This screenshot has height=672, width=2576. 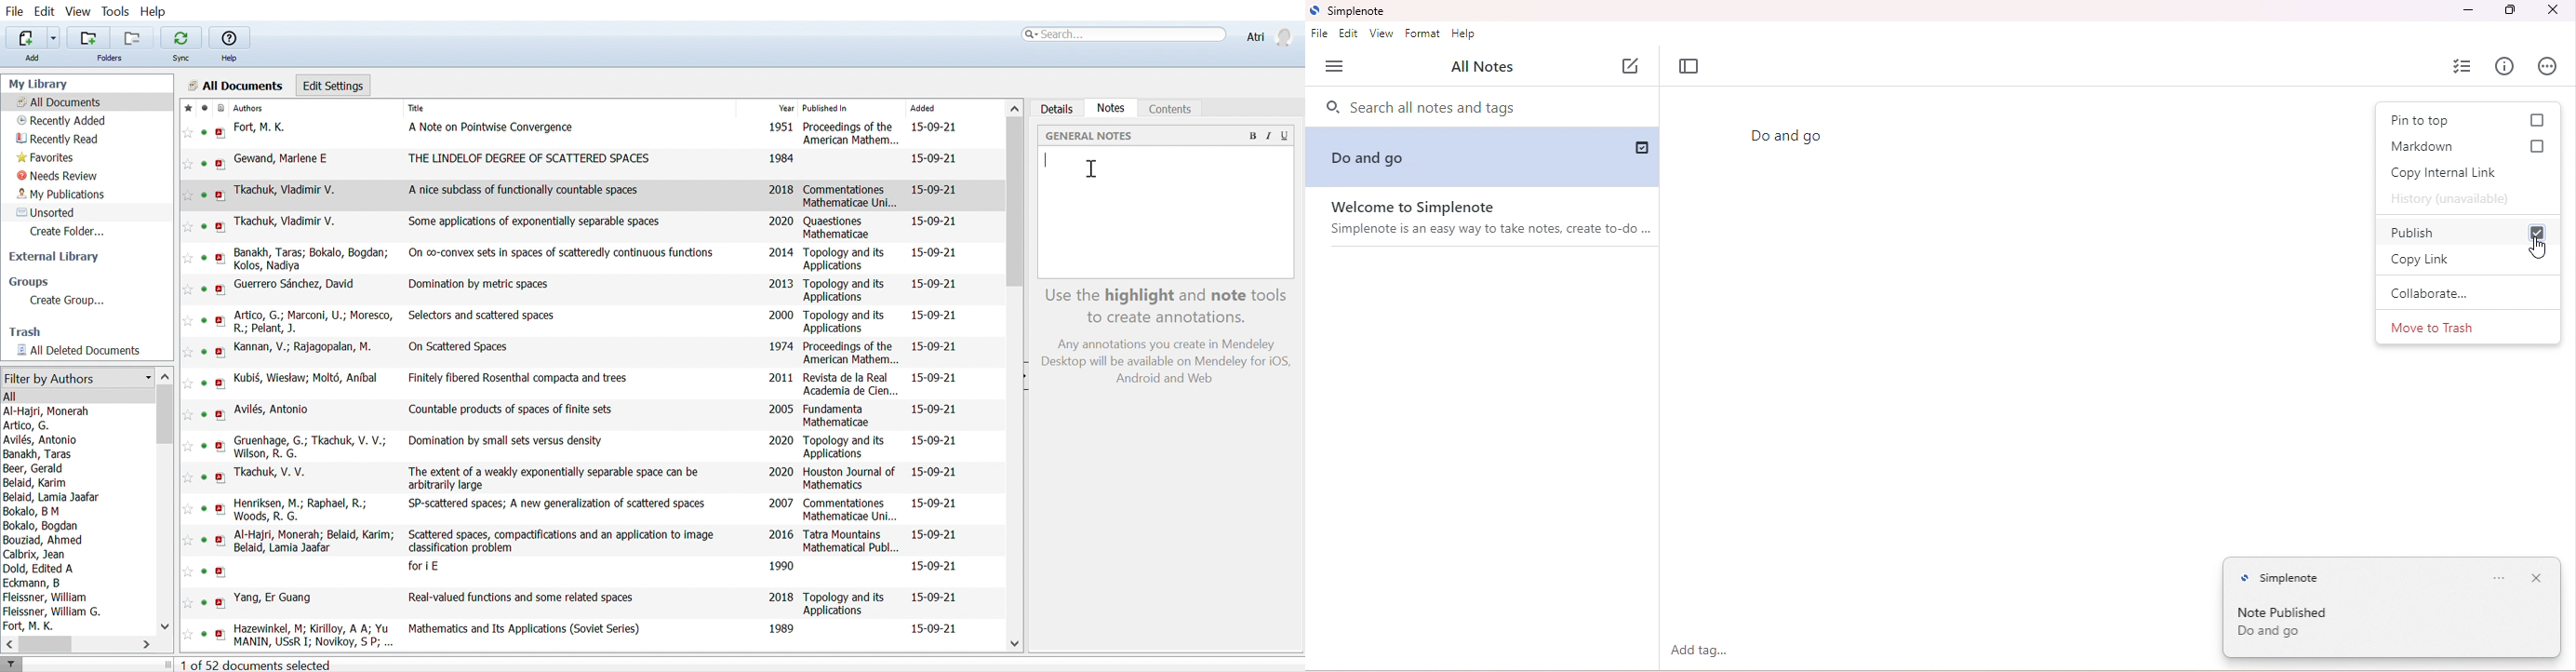 I want to click on Banakh, Taras, so click(x=40, y=454).